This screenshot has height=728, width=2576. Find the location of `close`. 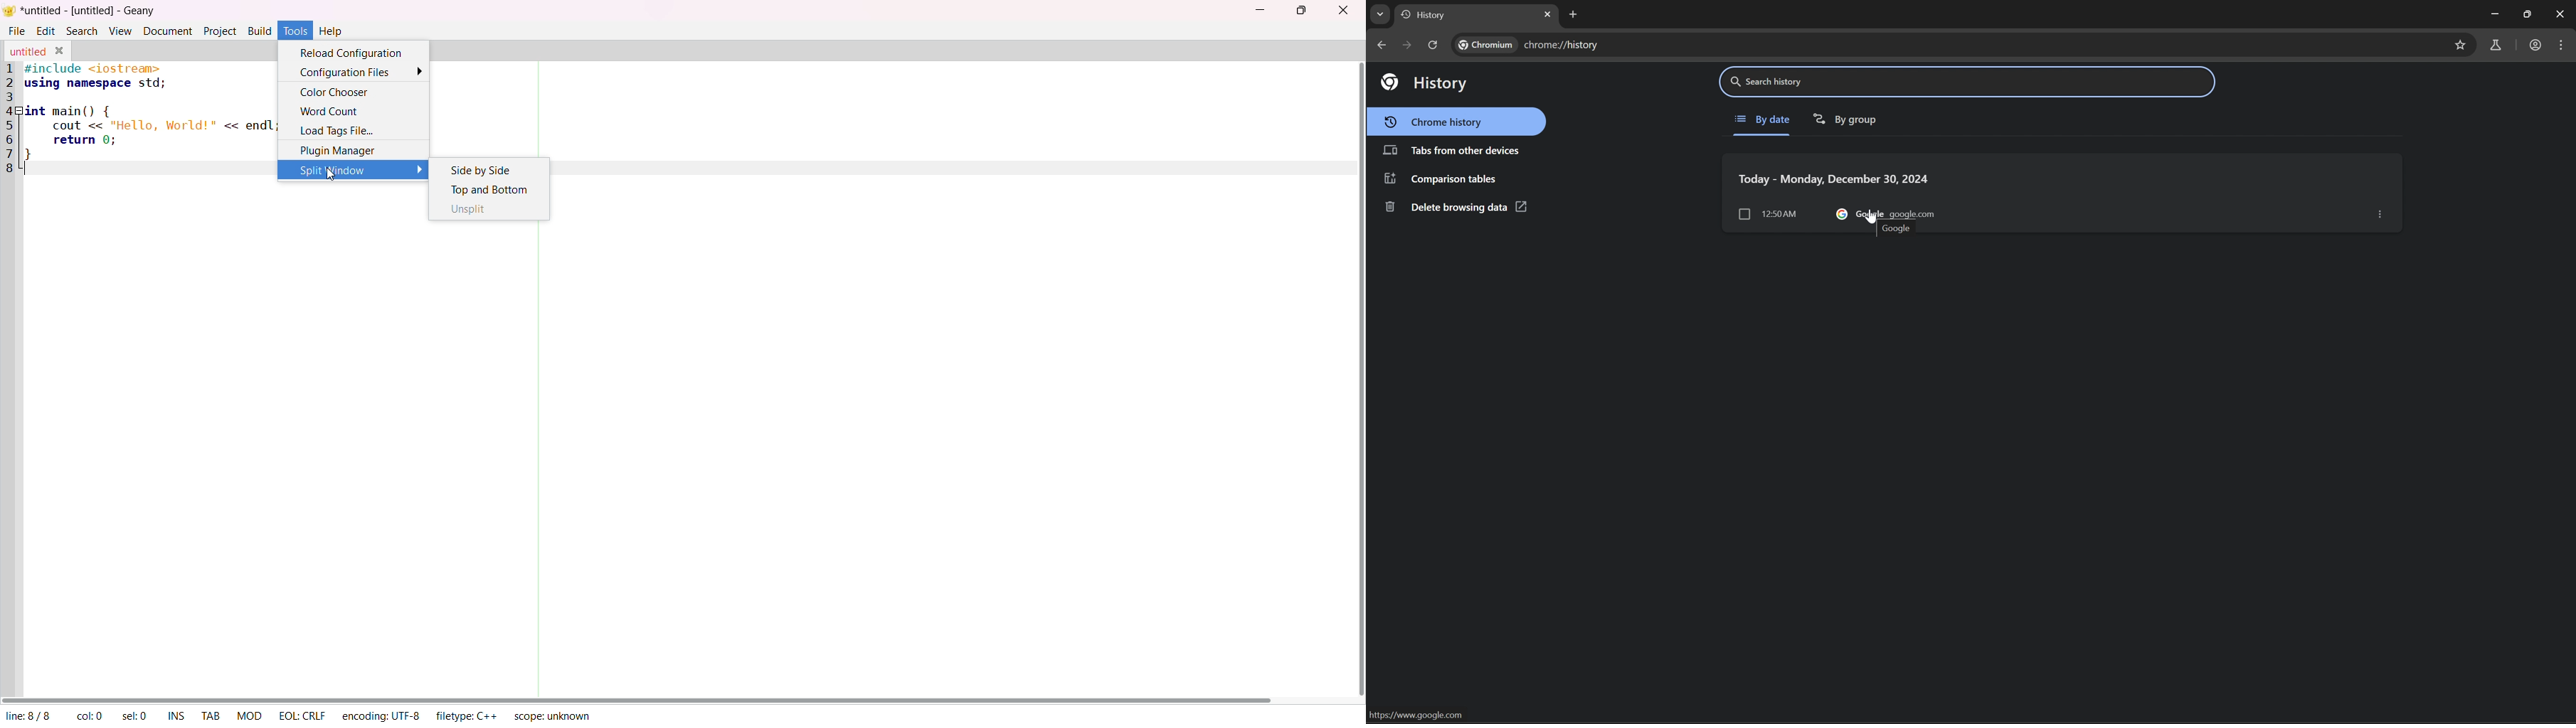

close is located at coordinates (1548, 16).